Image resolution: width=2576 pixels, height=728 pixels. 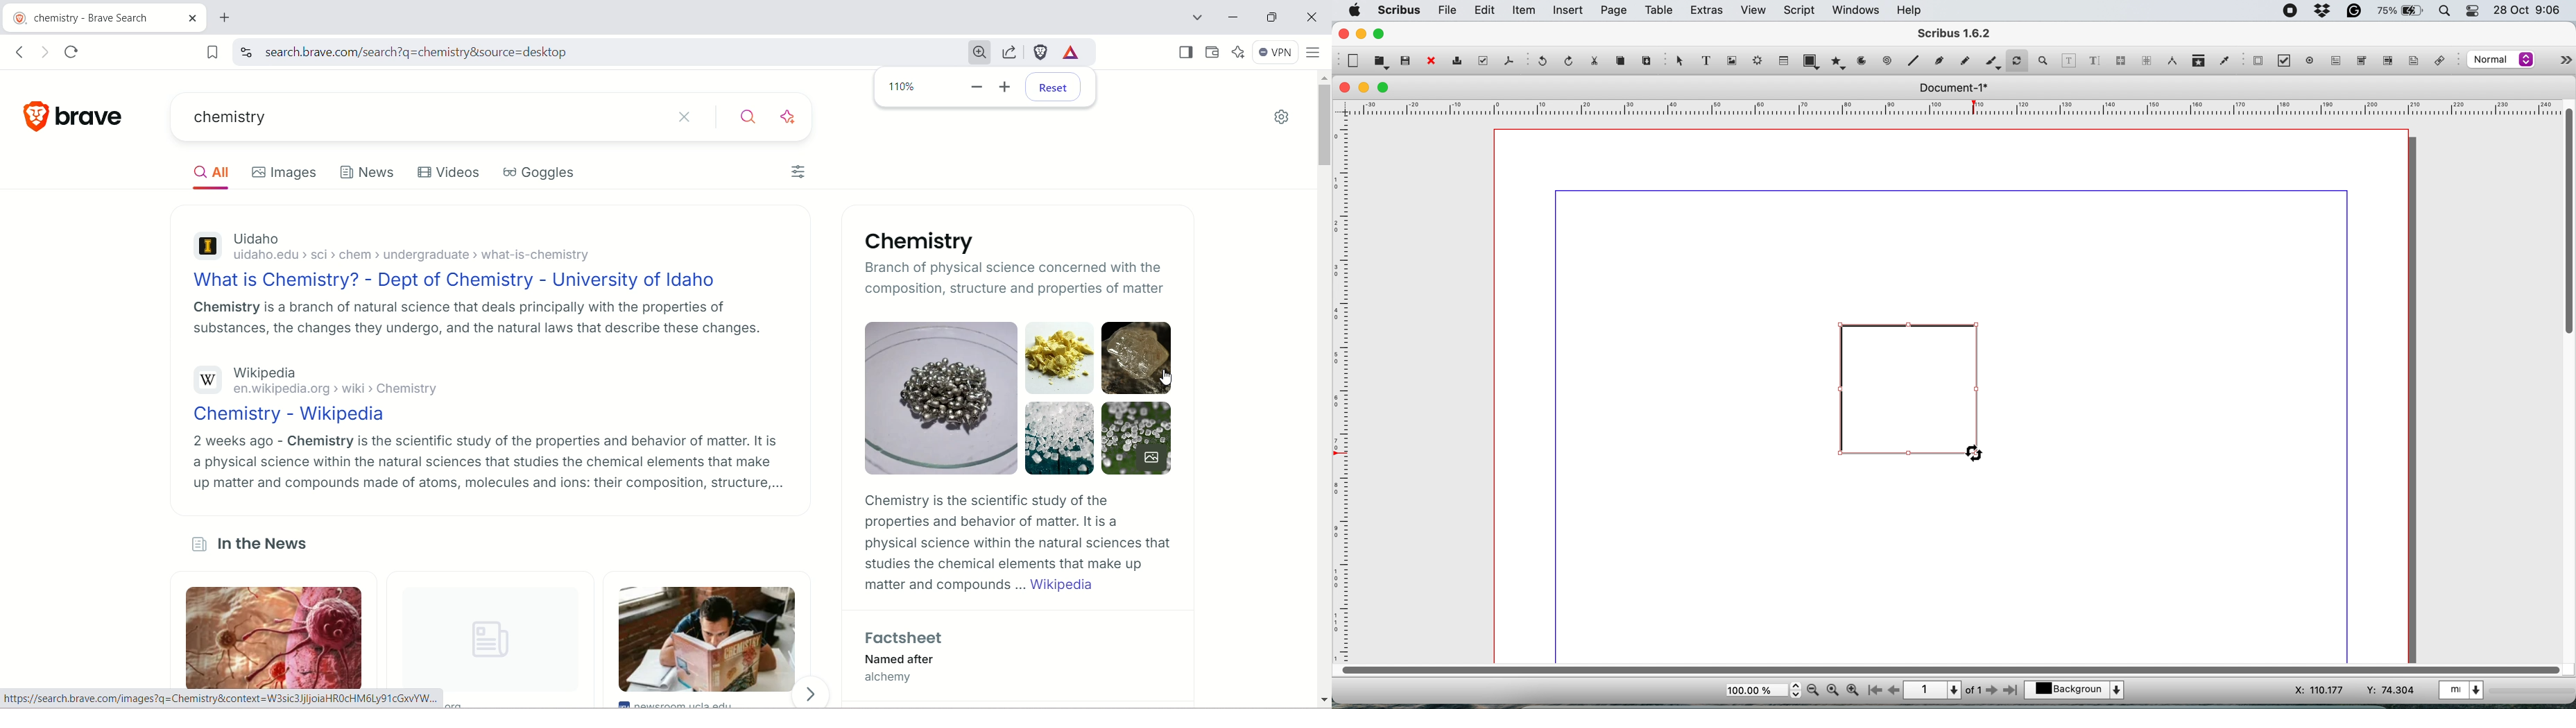 What do you see at coordinates (2502, 61) in the screenshot?
I see `image quality` at bounding box center [2502, 61].